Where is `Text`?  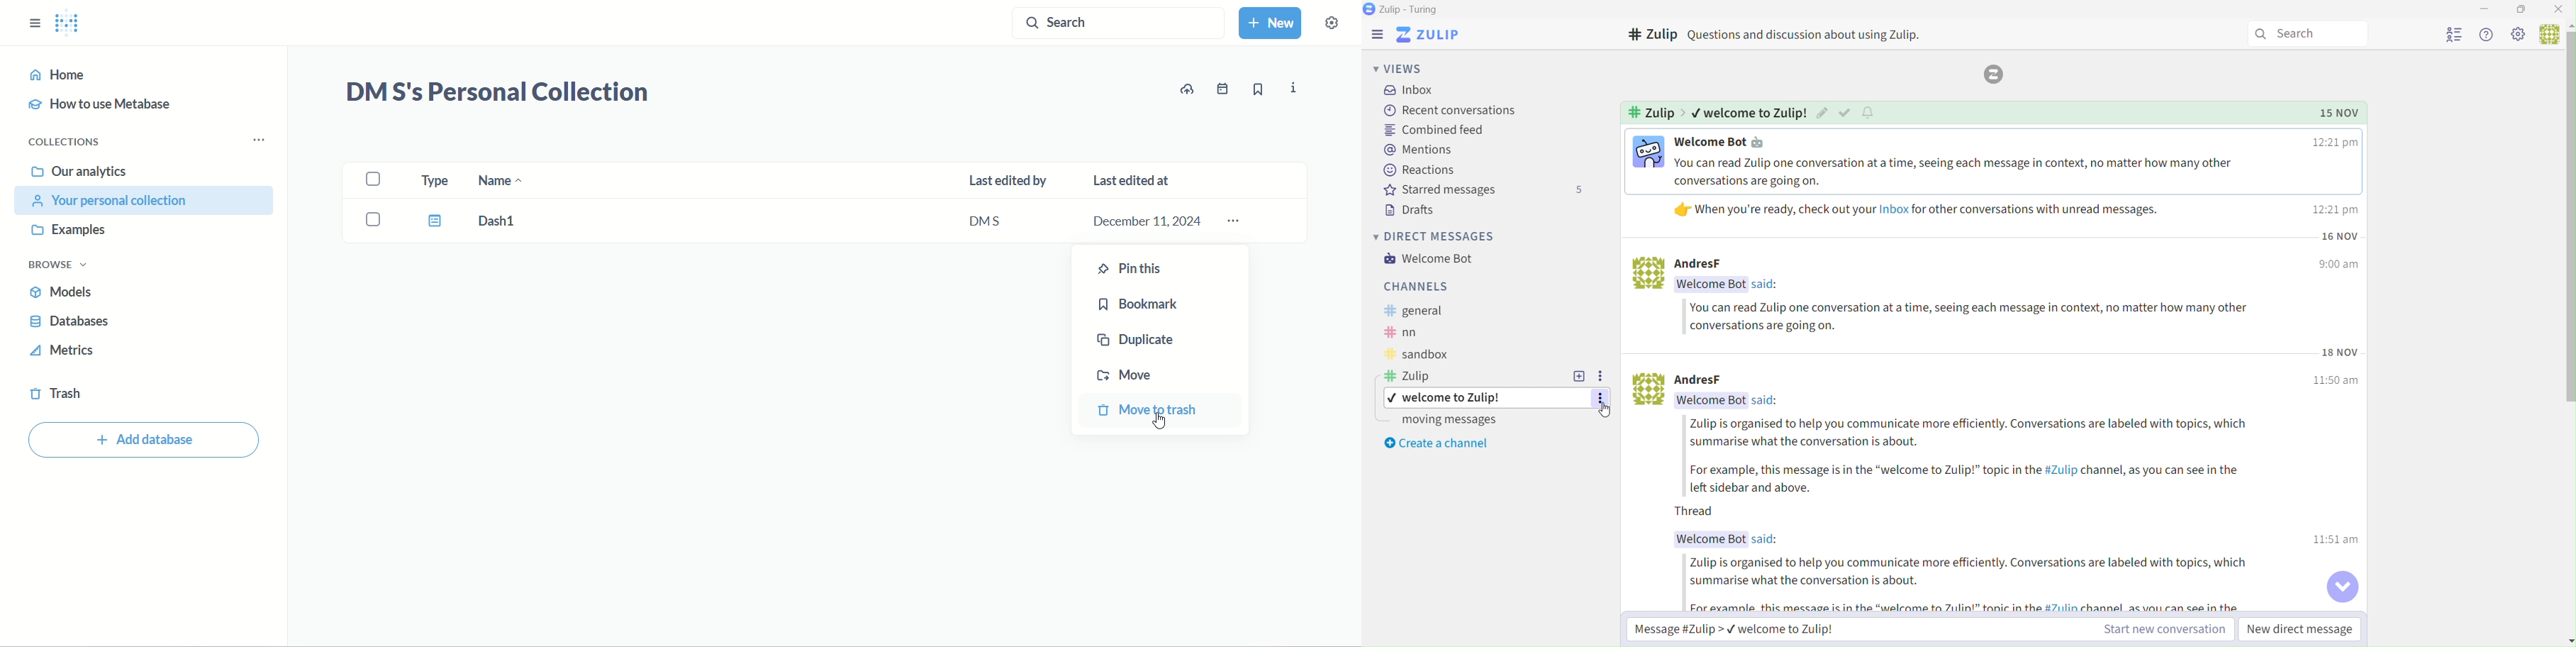
Text is located at coordinates (1417, 332).